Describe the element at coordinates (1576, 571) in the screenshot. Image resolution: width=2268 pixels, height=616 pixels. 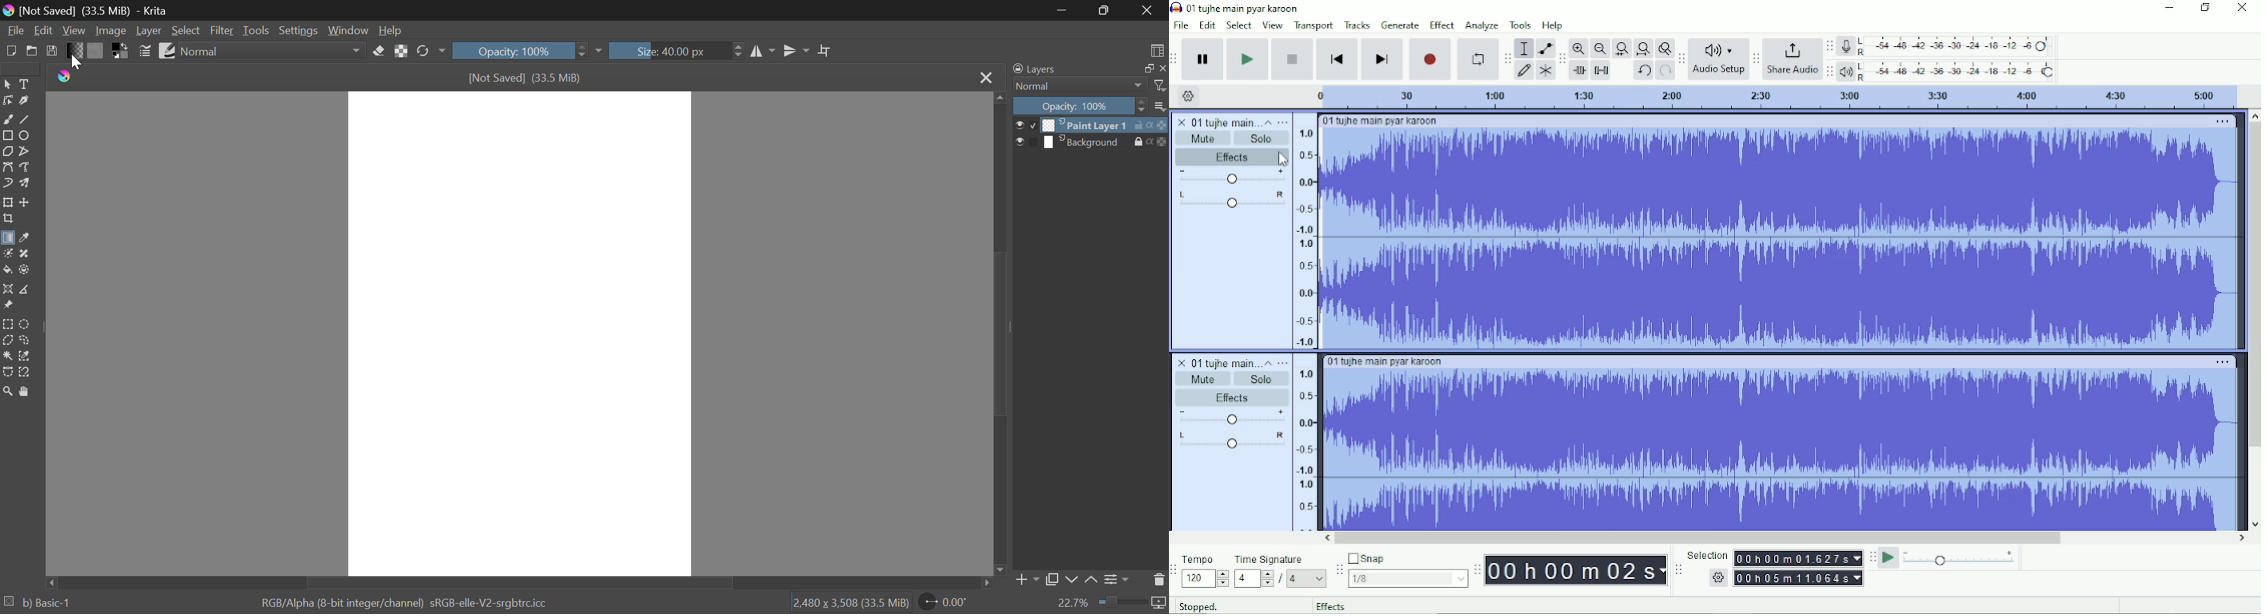
I see `00 h 00 m 00.00s` at that location.